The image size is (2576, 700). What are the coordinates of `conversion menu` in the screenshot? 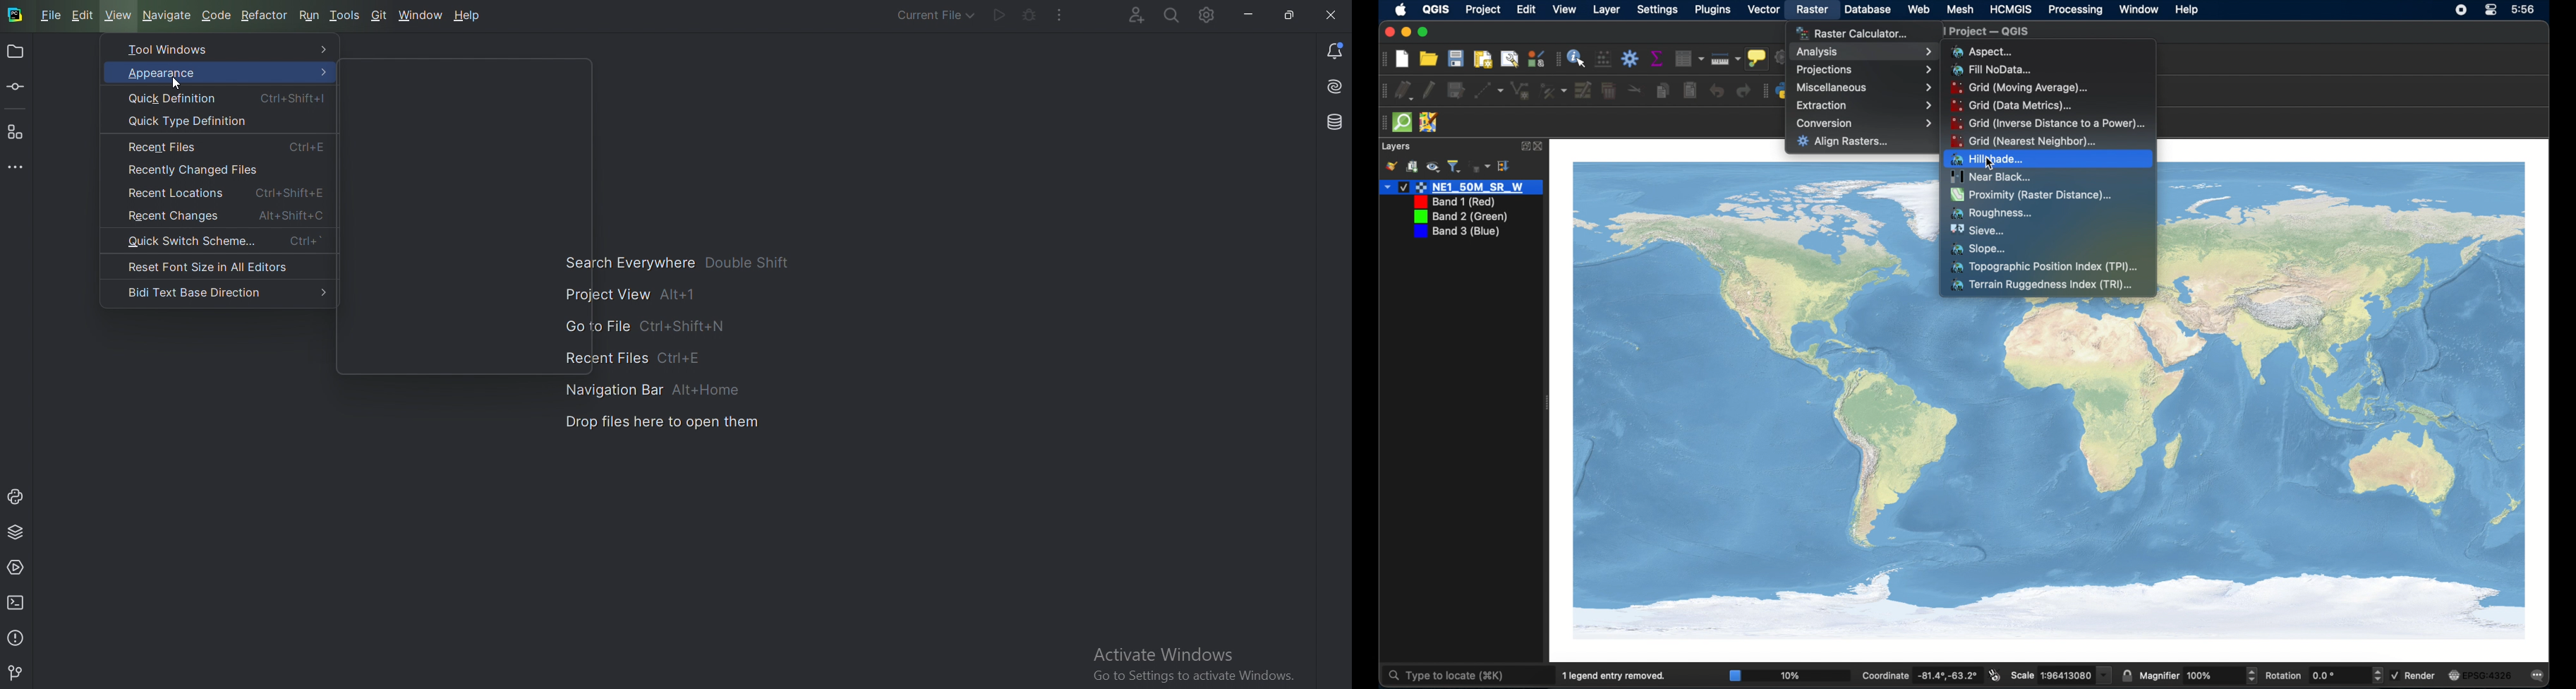 It's located at (1864, 123).